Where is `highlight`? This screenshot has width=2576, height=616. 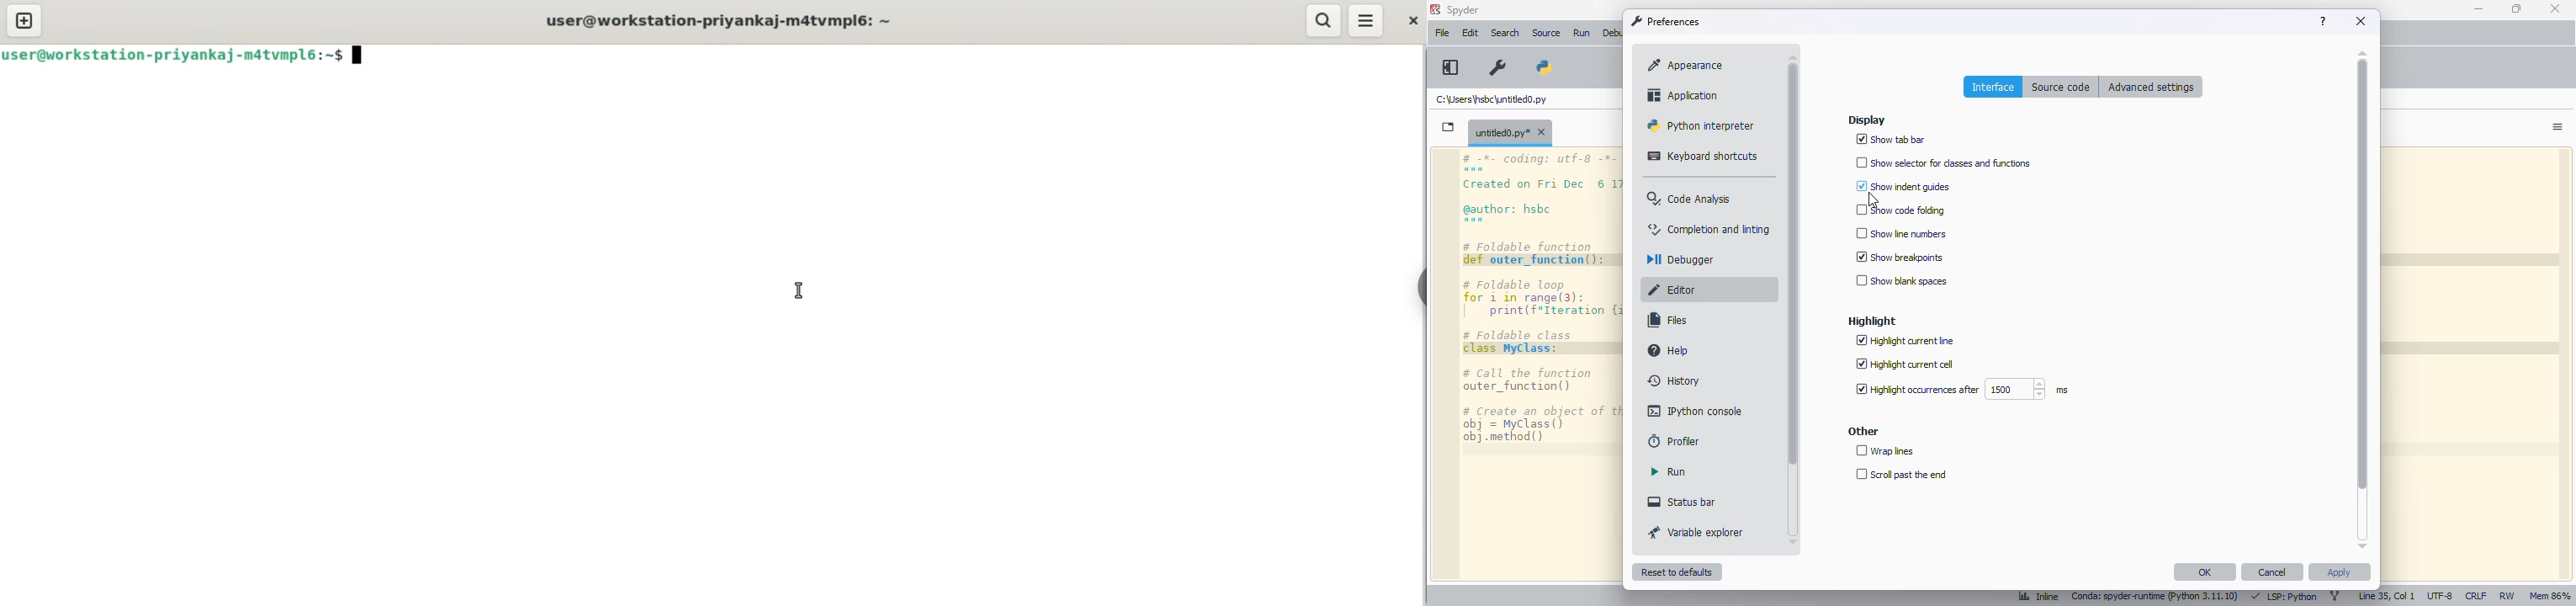 highlight is located at coordinates (1872, 322).